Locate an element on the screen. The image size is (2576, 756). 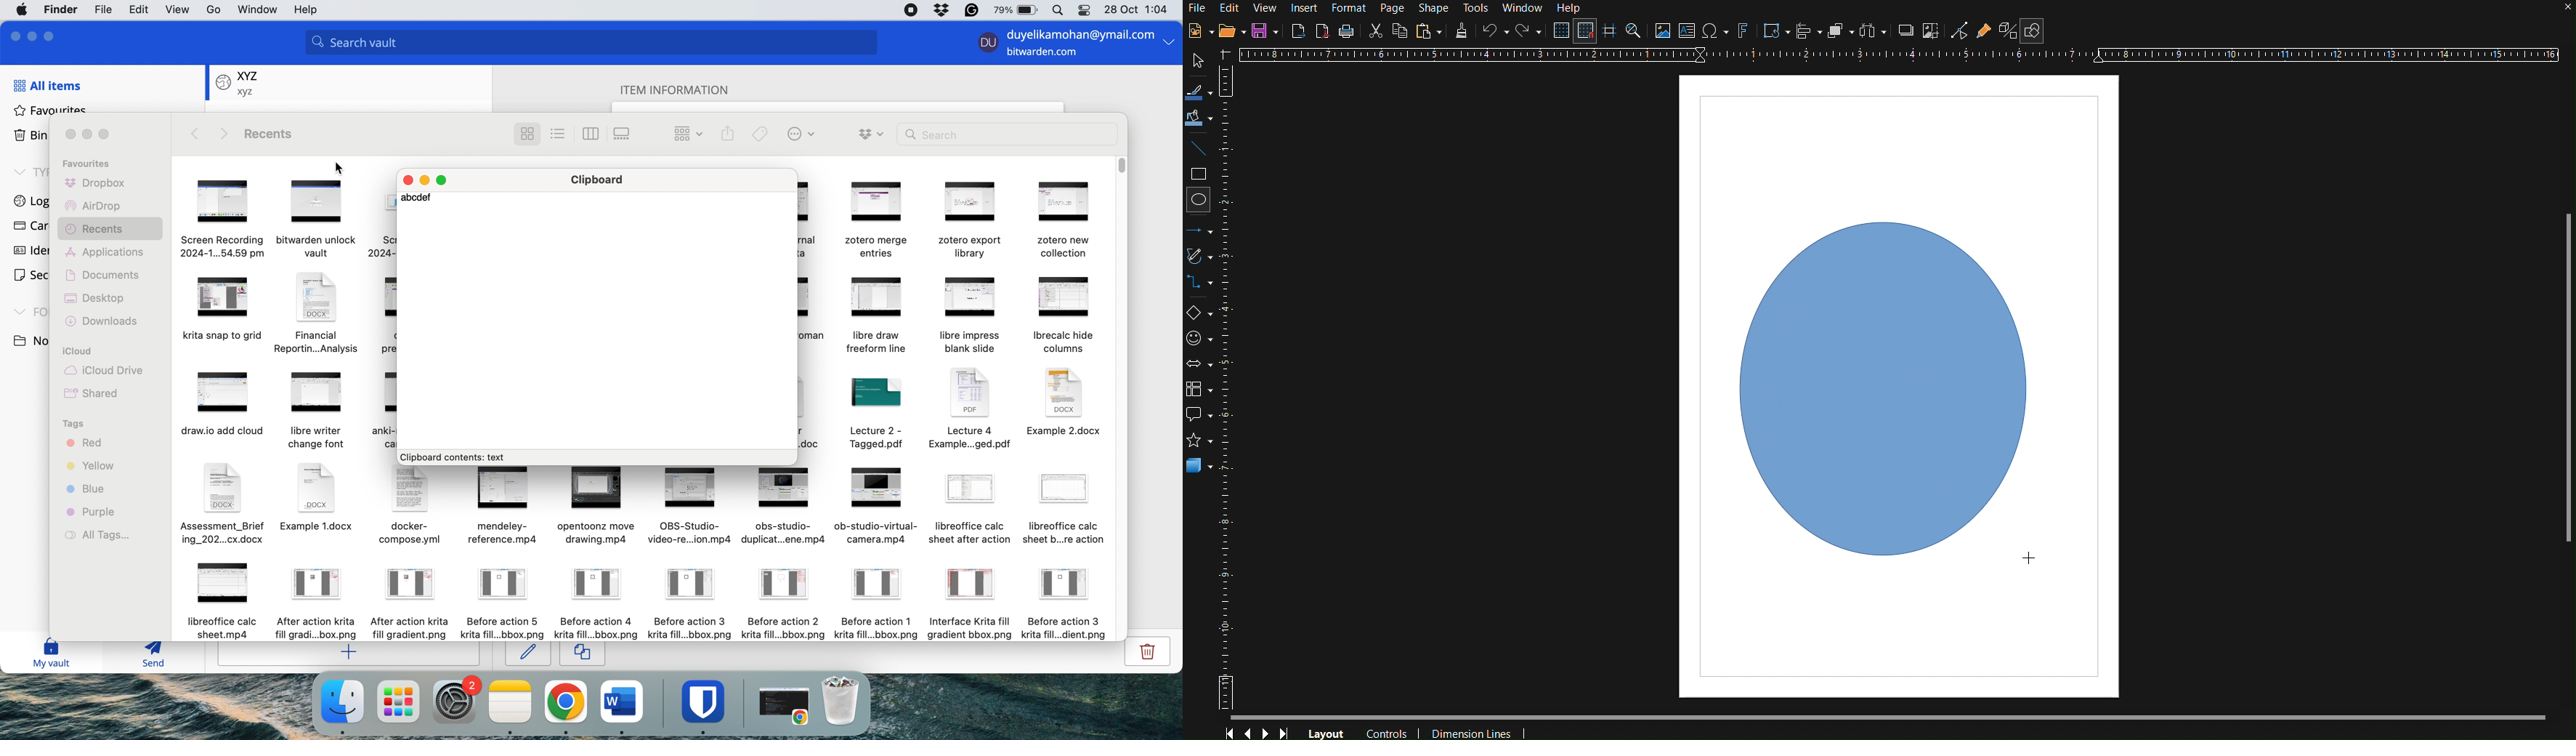
Show Draw Functions is located at coordinates (2031, 31).